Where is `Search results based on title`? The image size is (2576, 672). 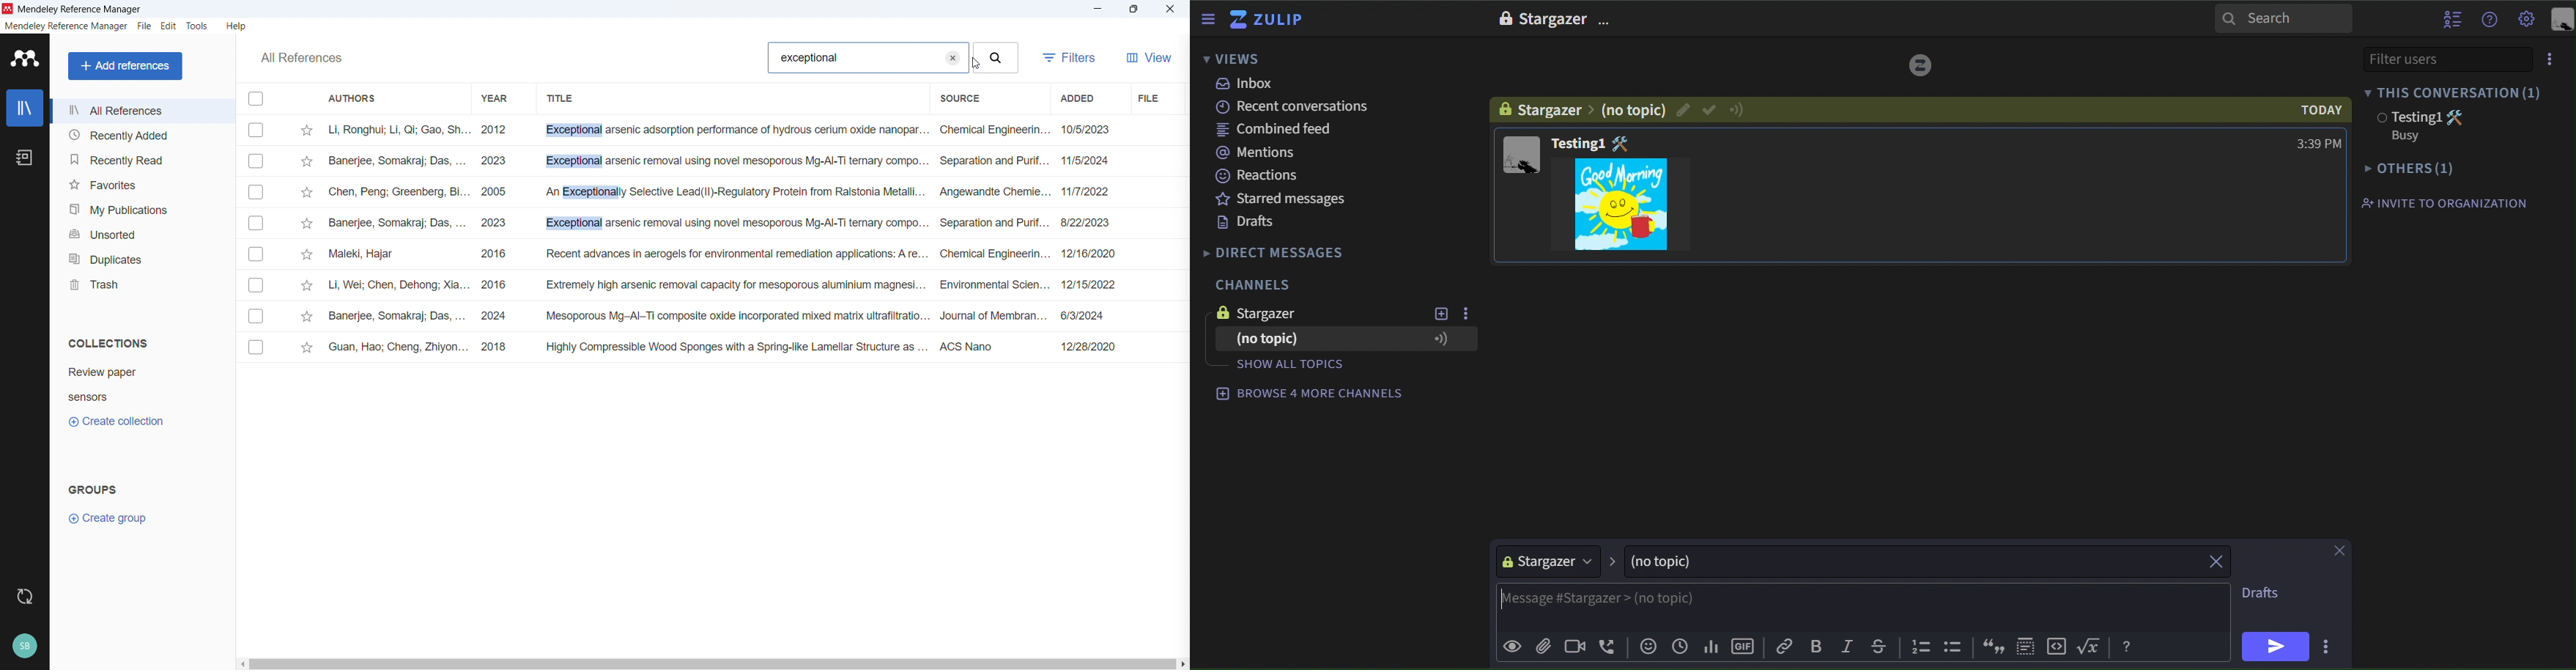
Search results based on title is located at coordinates (735, 238).